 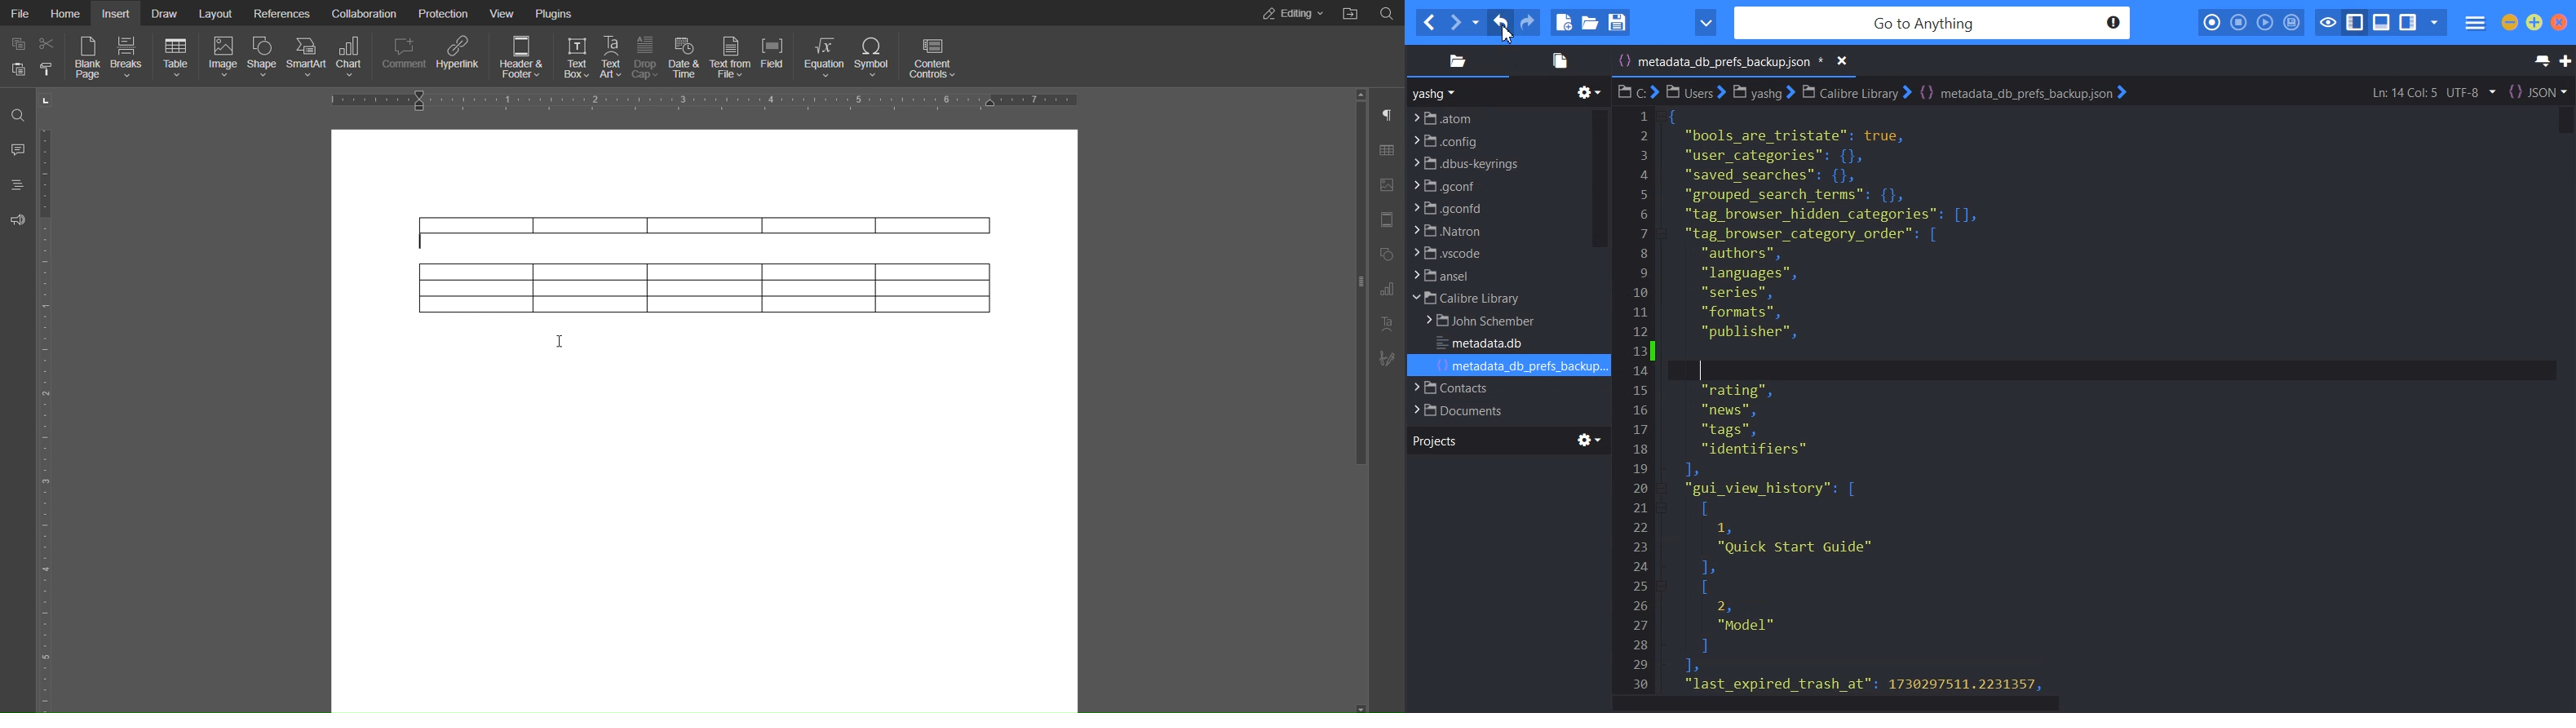 I want to click on Header Footer, so click(x=519, y=58).